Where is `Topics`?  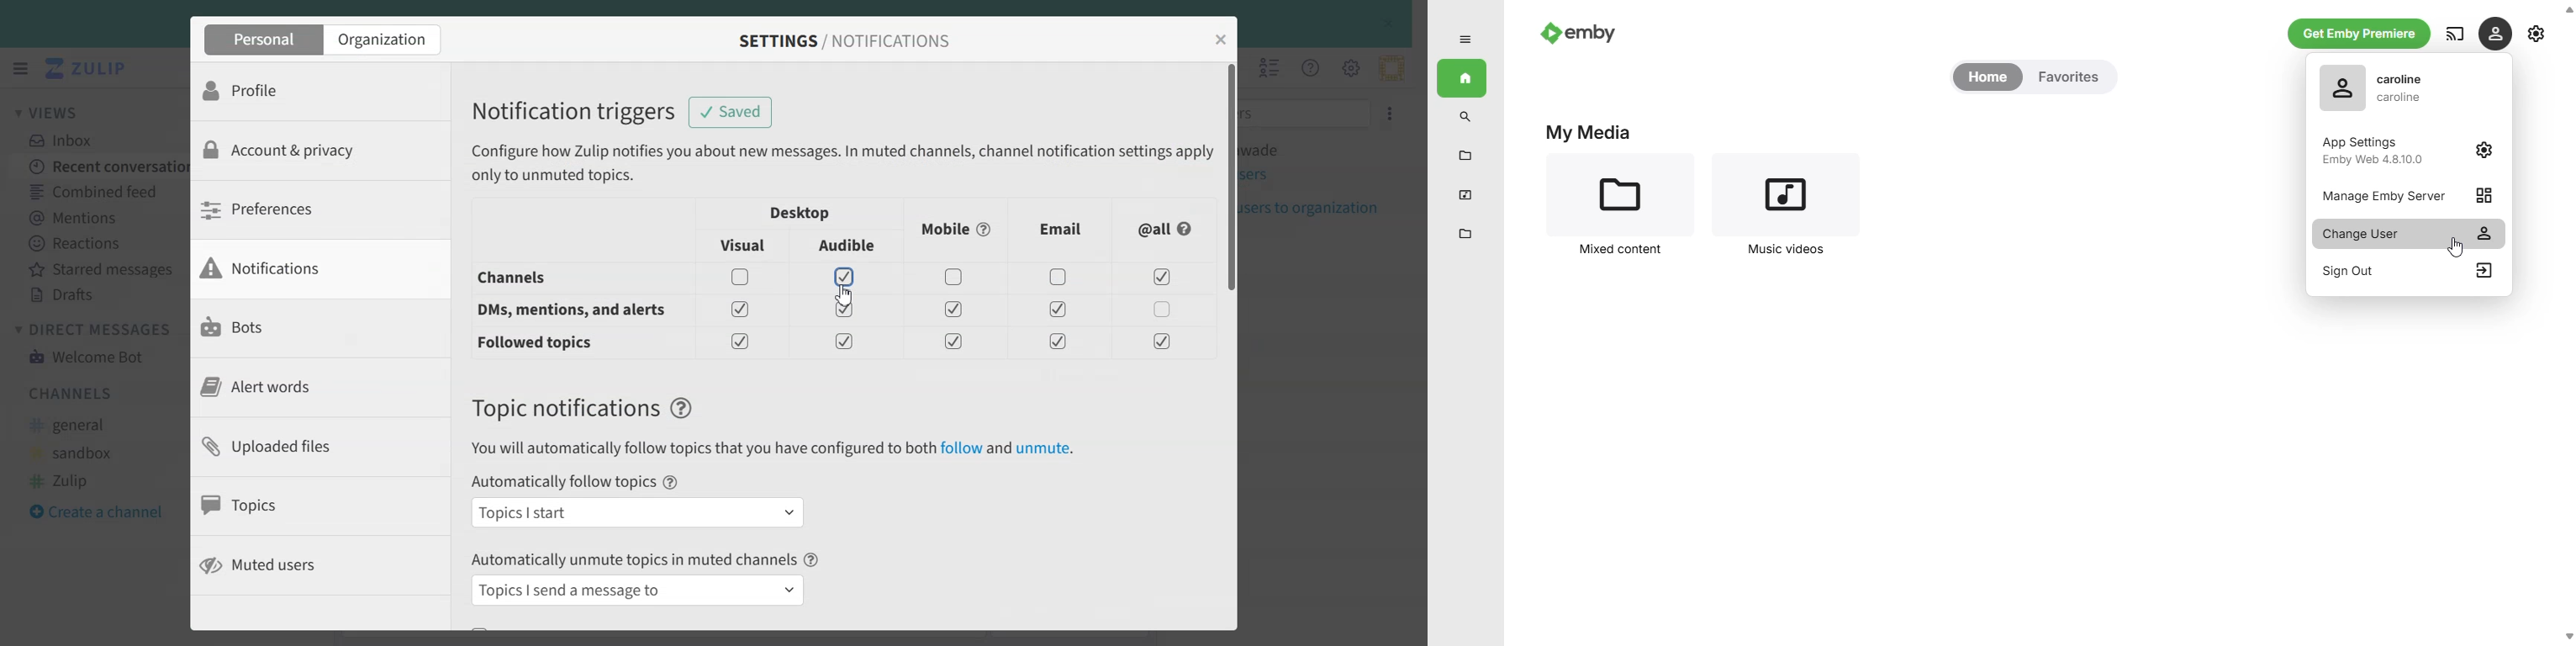 Topics is located at coordinates (301, 505).